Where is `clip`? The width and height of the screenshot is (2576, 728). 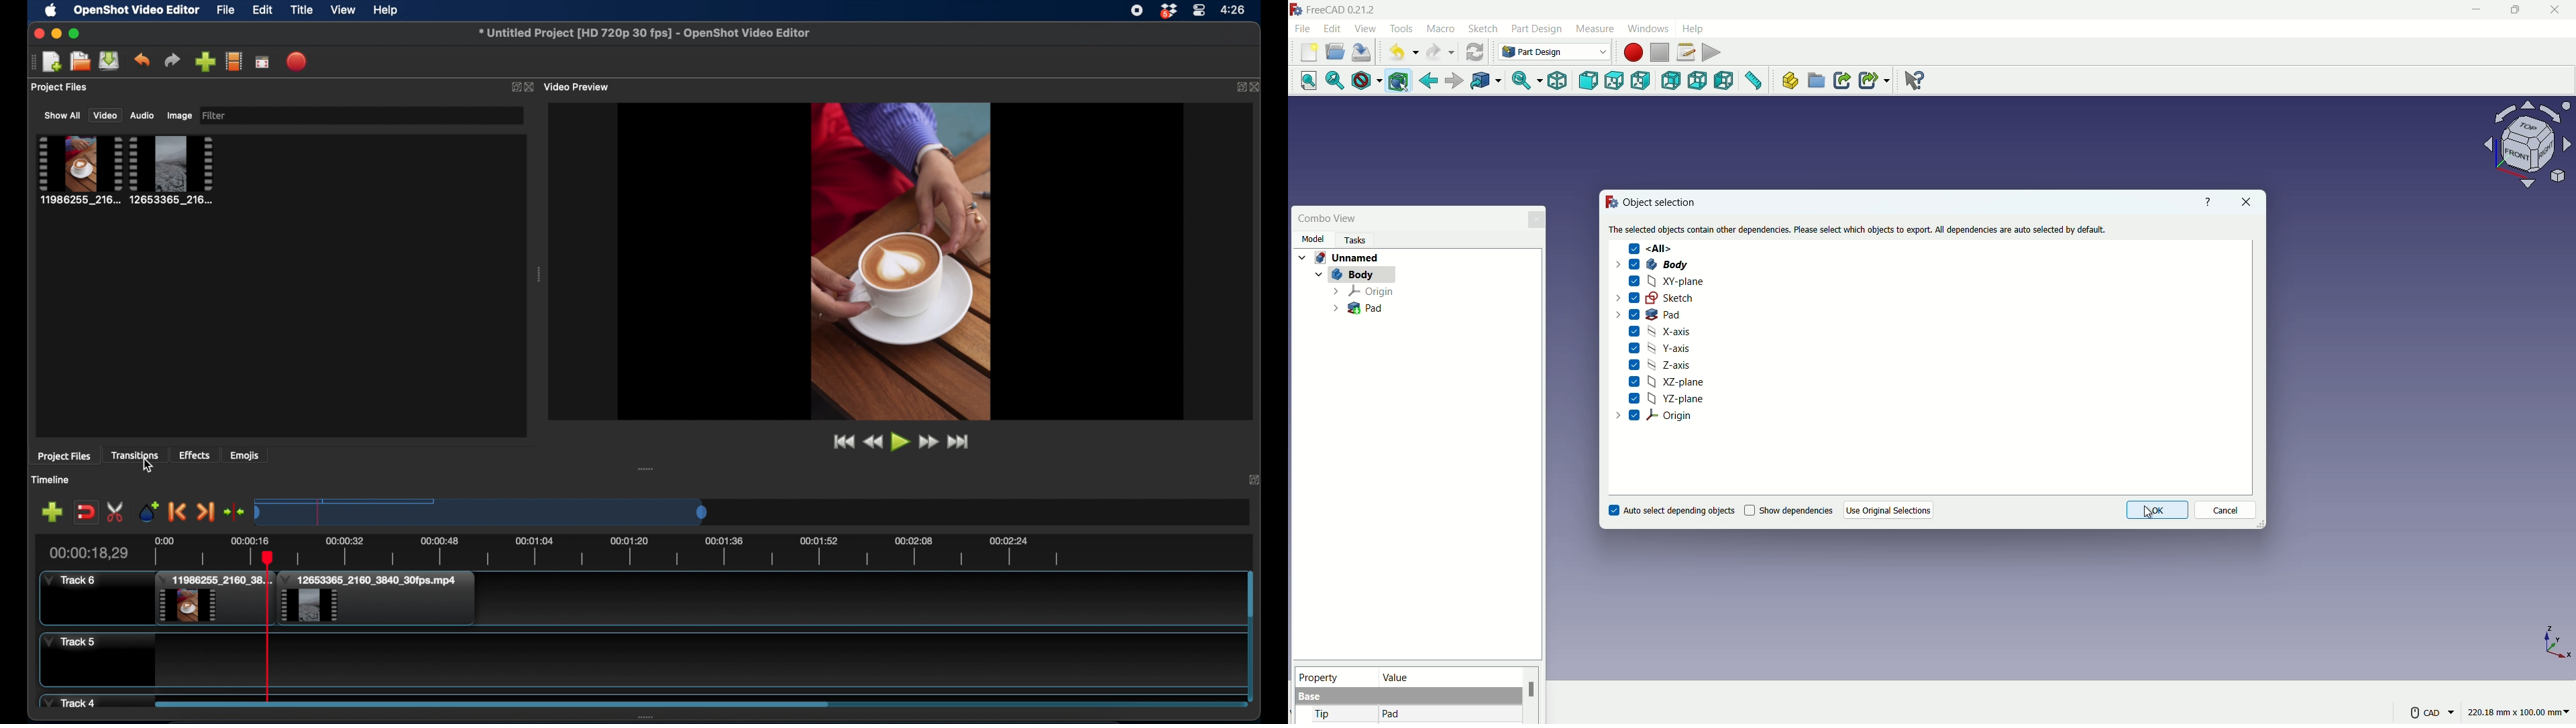
clip is located at coordinates (213, 599).